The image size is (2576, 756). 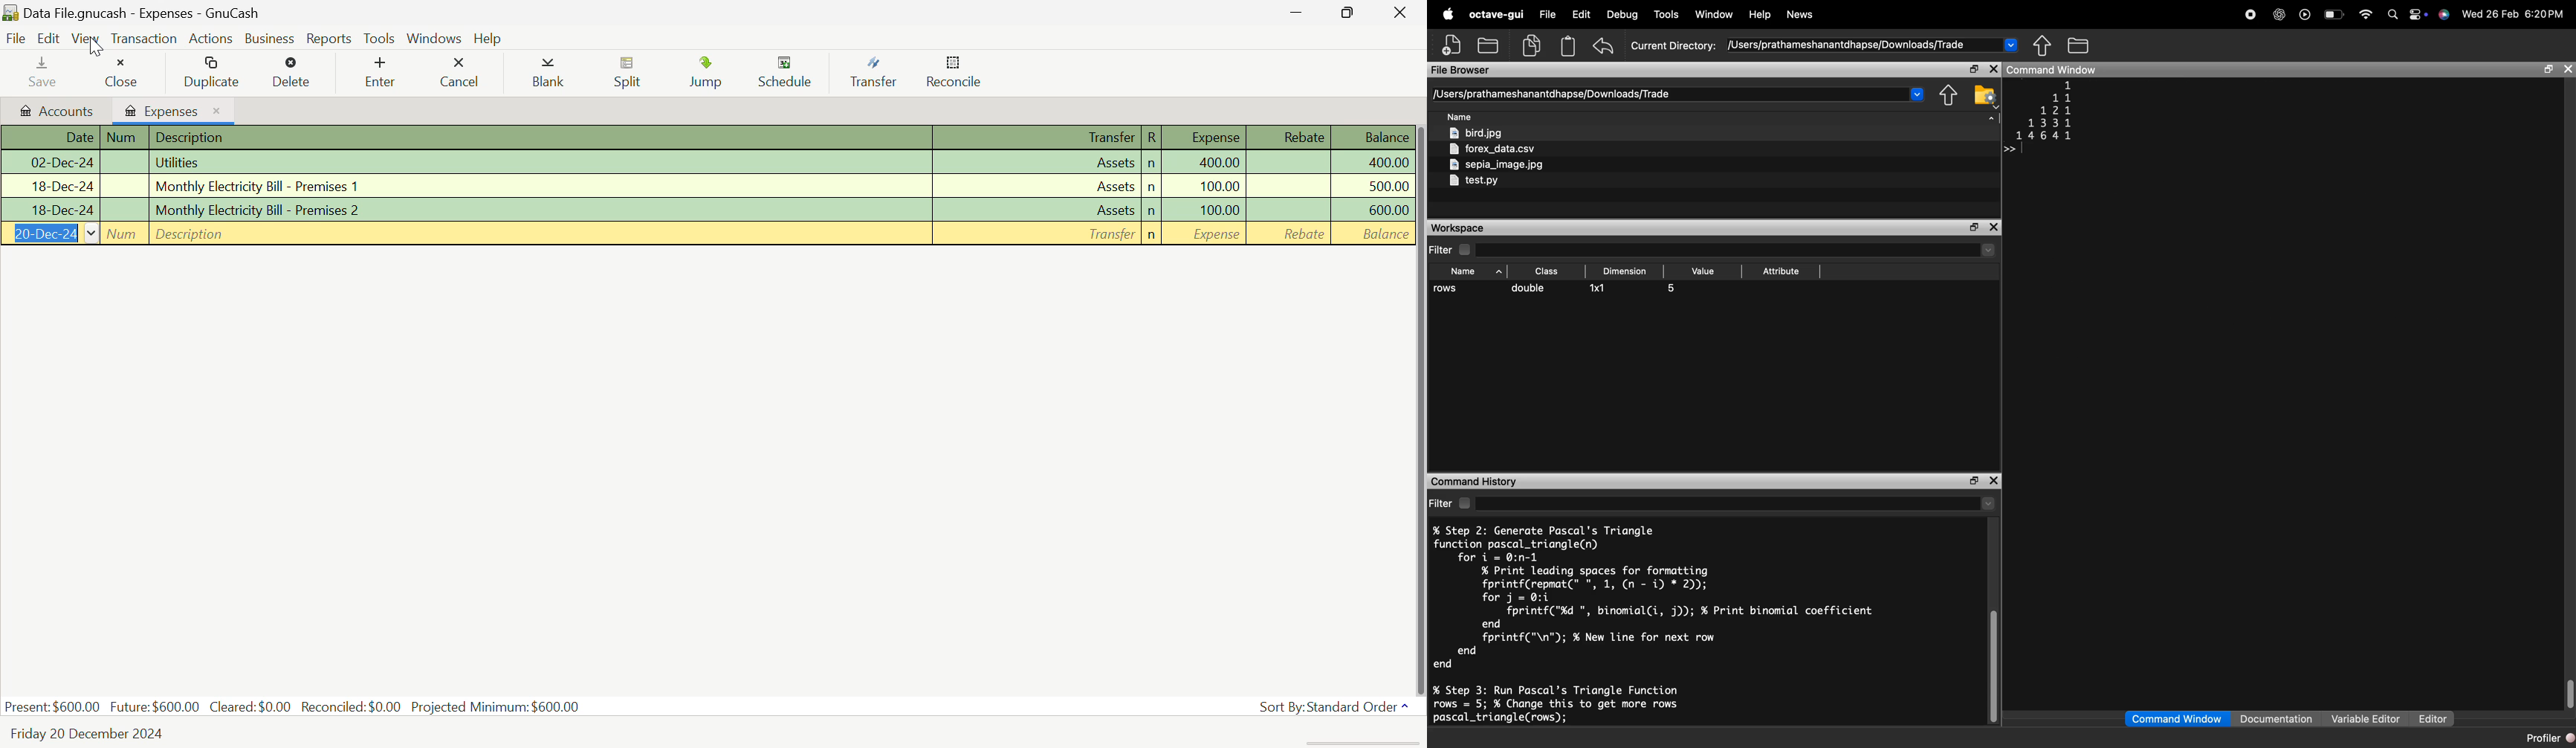 What do you see at coordinates (2434, 719) in the screenshot?
I see `Editor` at bounding box center [2434, 719].